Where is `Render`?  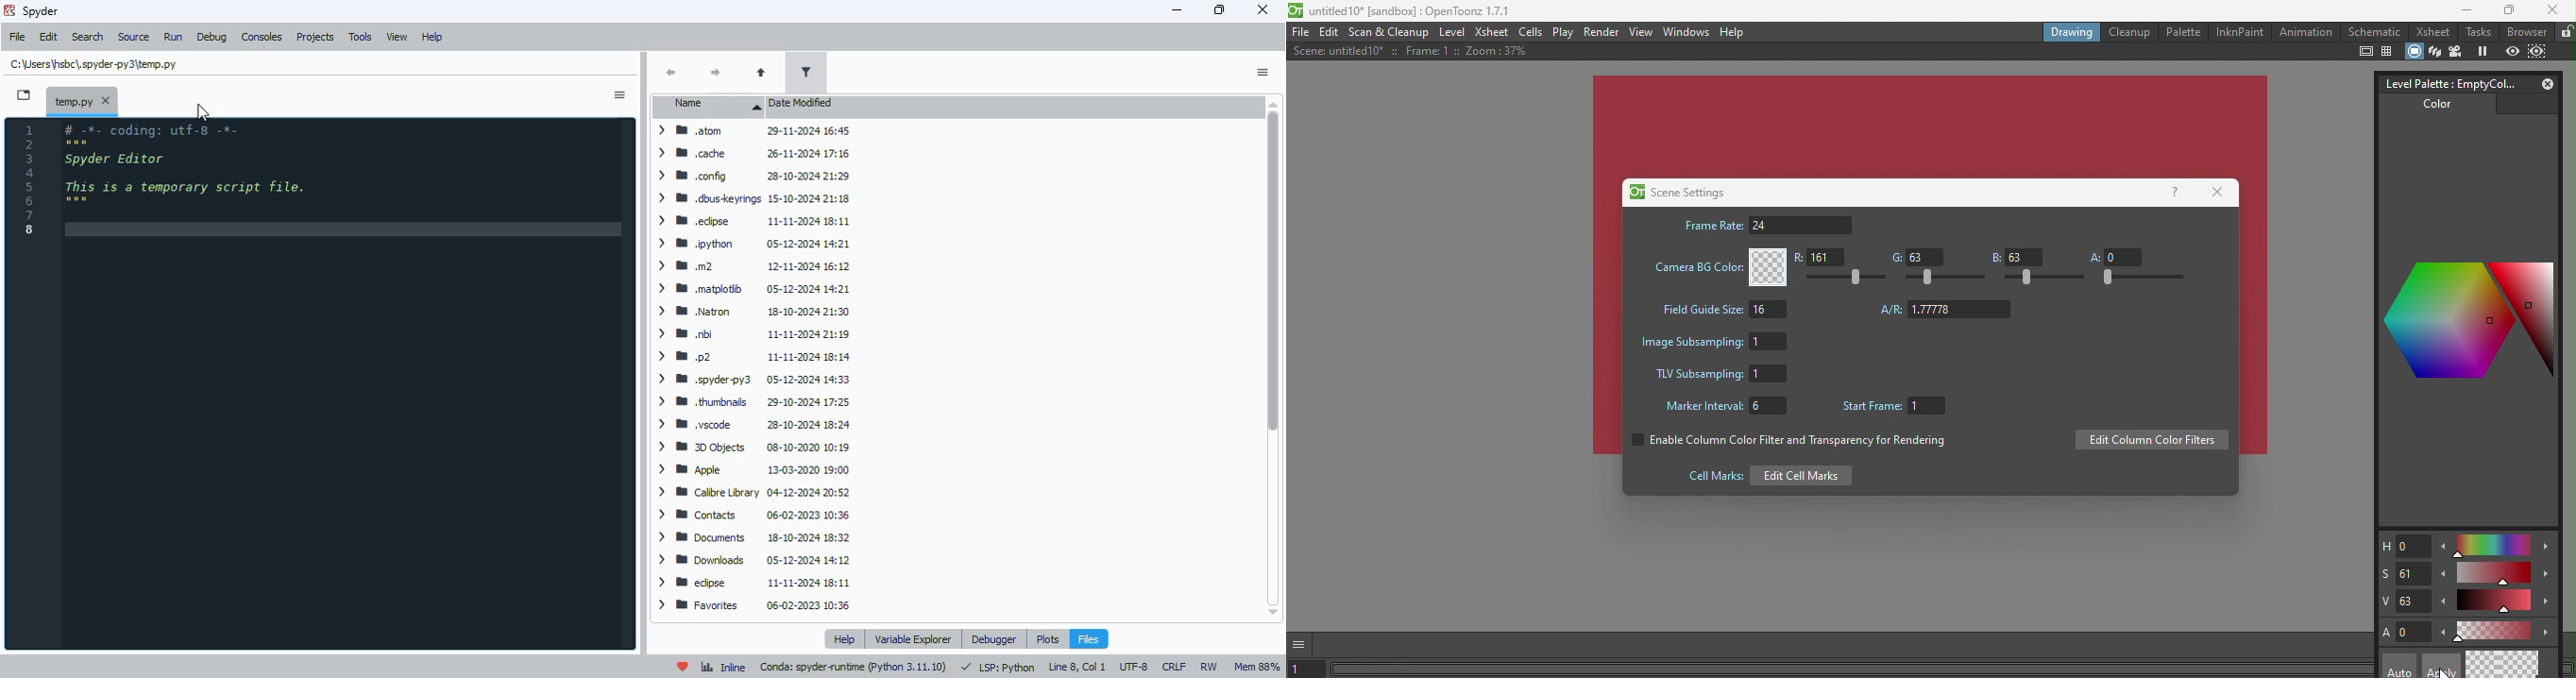 Render is located at coordinates (1602, 31).